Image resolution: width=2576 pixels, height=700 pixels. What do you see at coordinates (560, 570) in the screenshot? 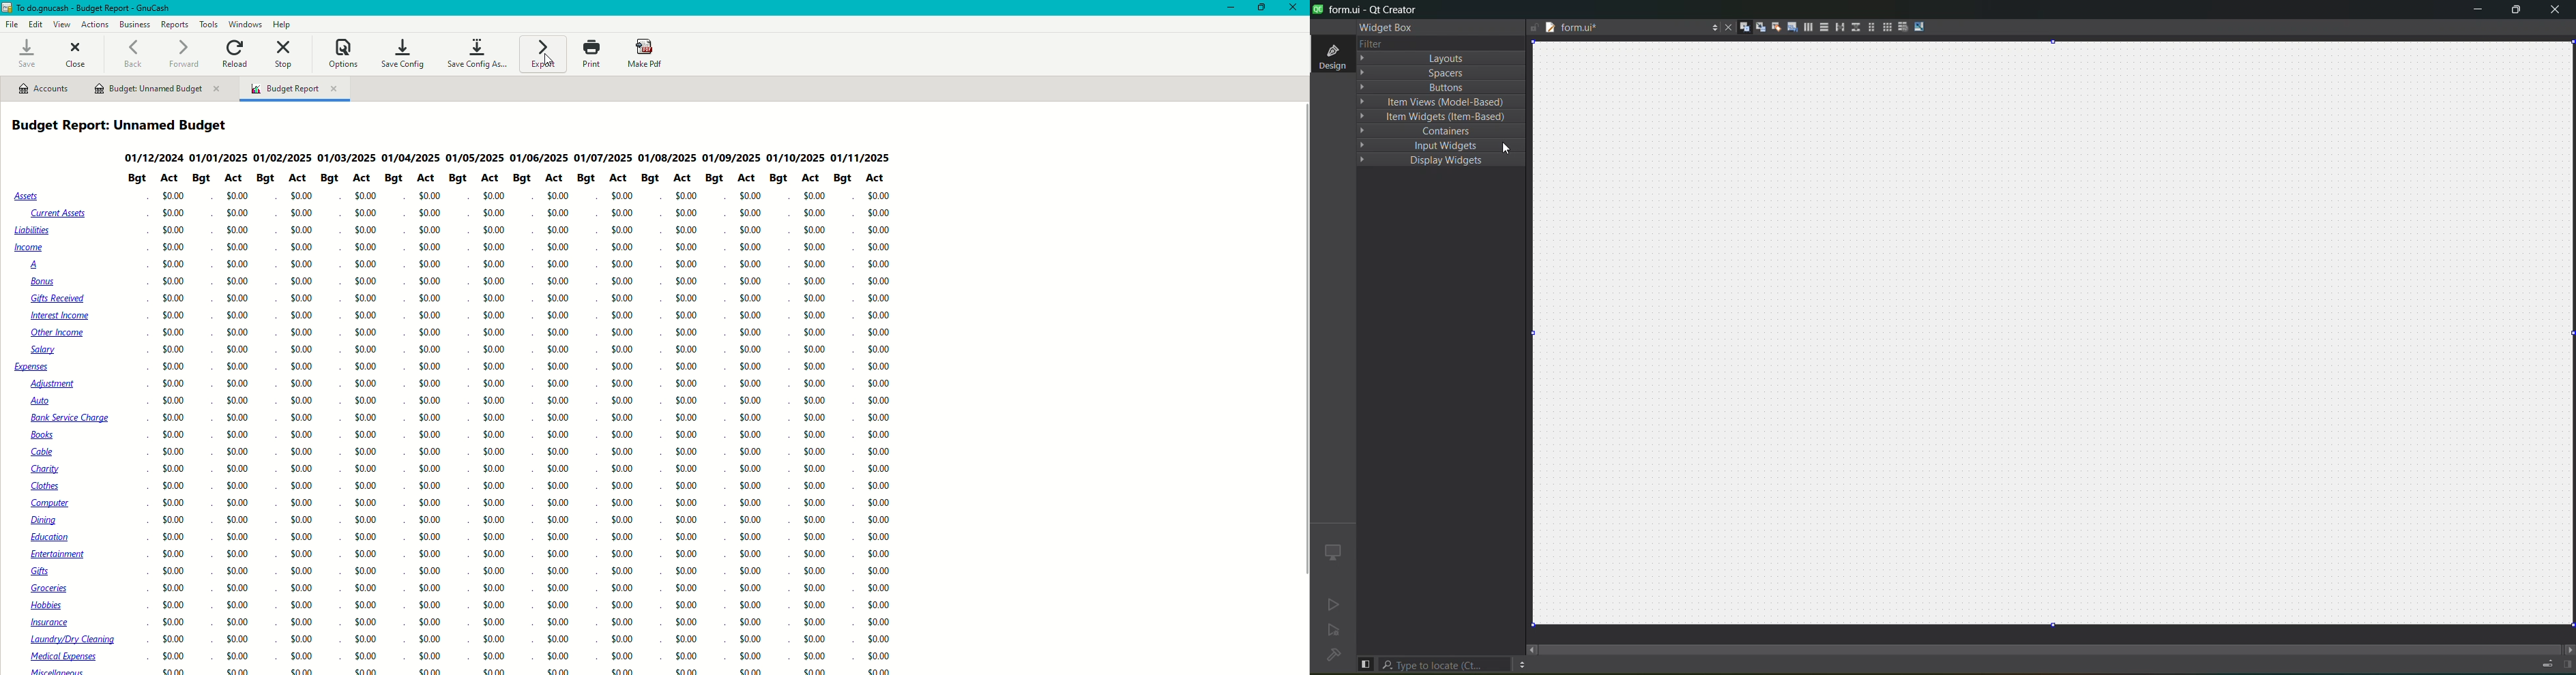
I see `$0.00` at bounding box center [560, 570].